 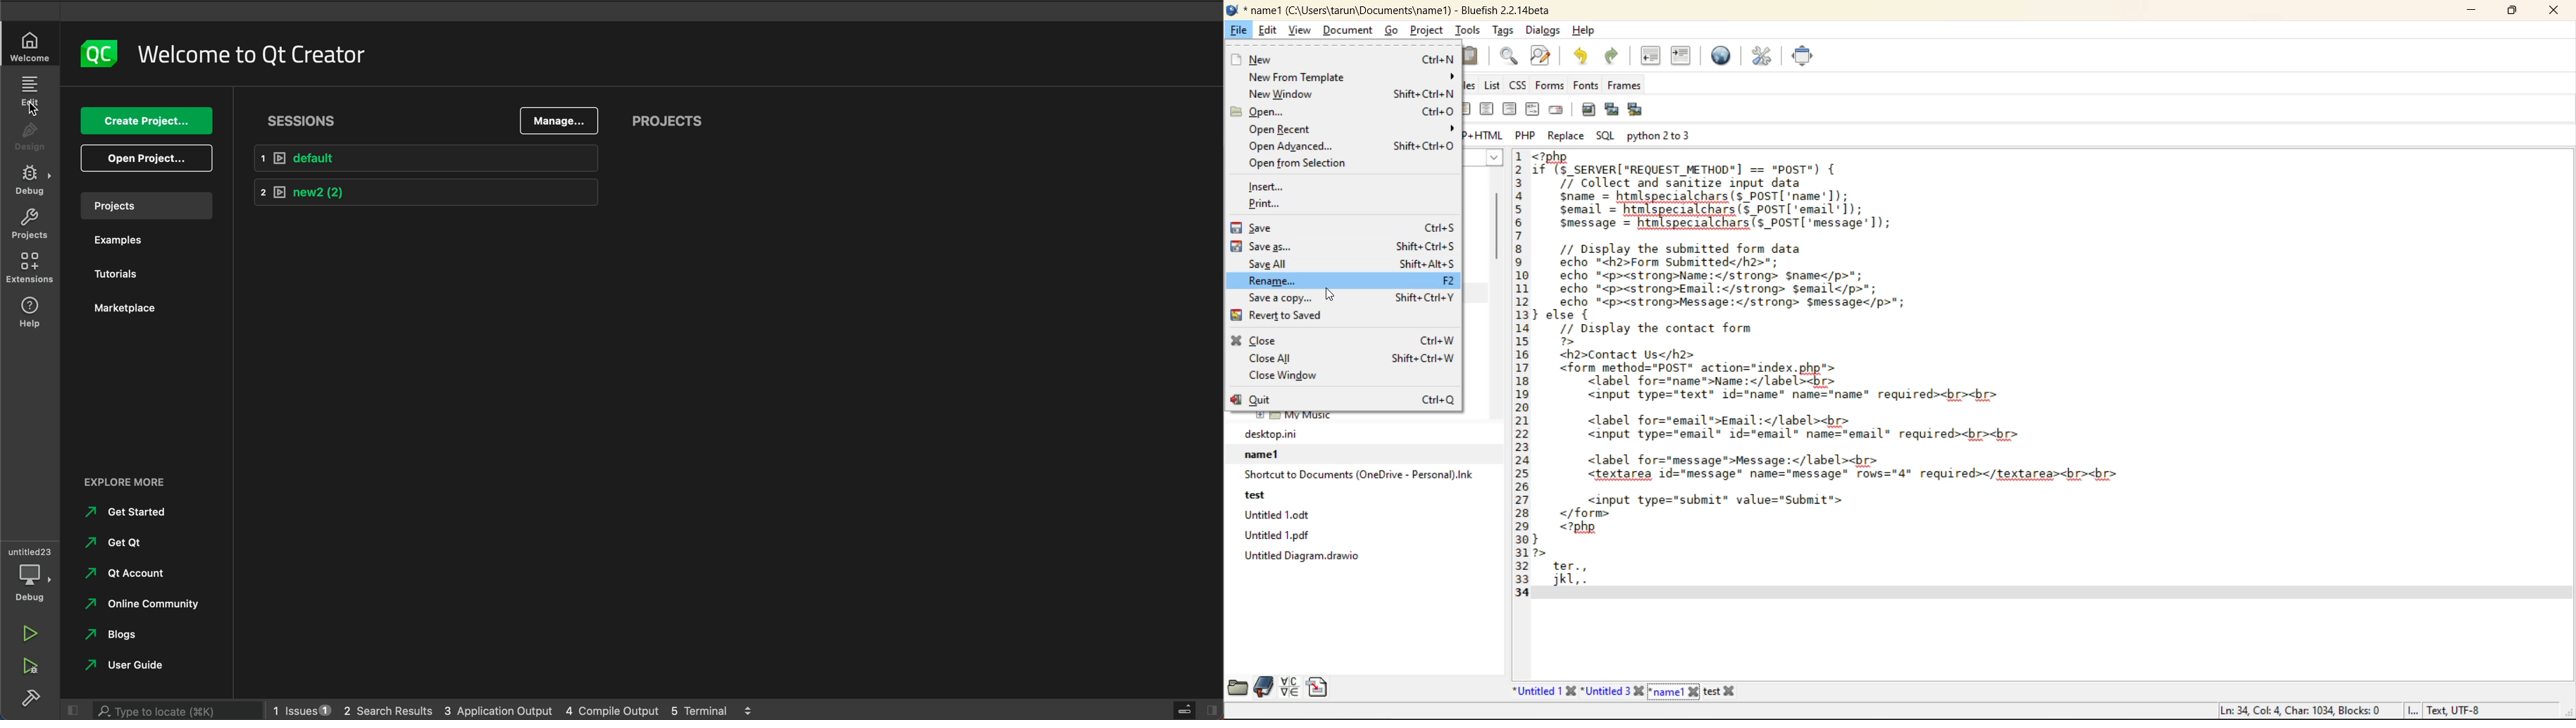 What do you see at coordinates (1485, 110) in the screenshot?
I see `center` at bounding box center [1485, 110].